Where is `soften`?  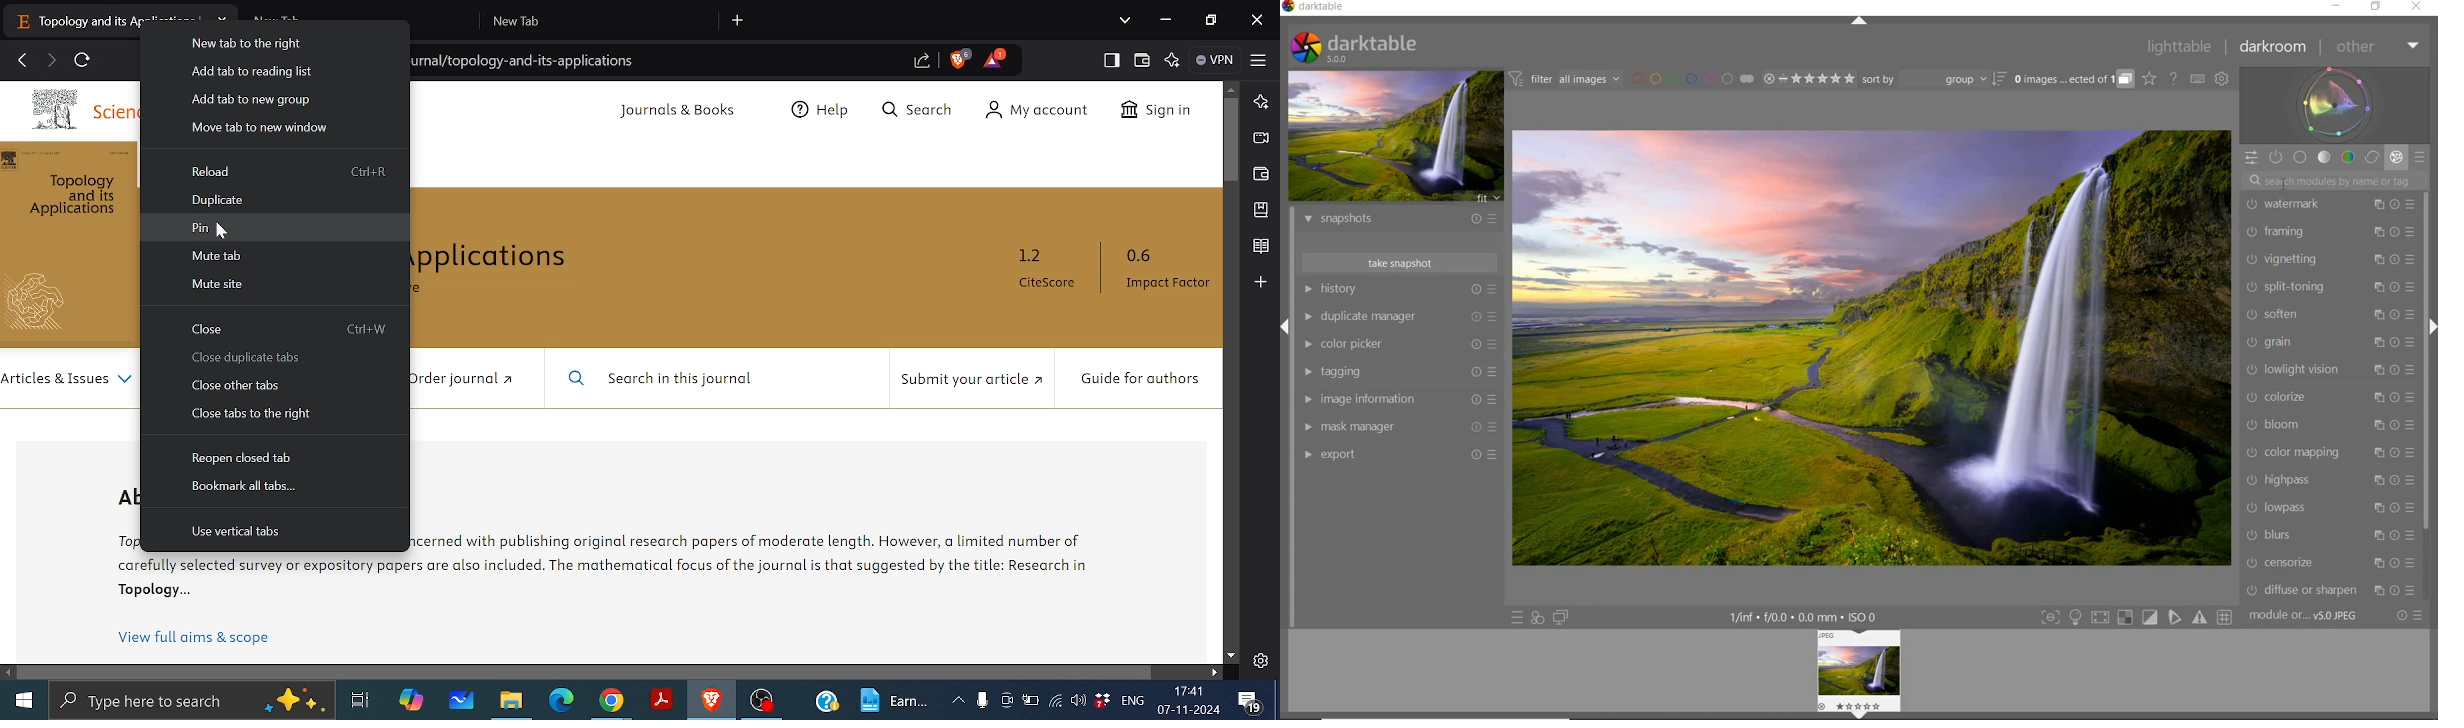
soften is located at coordinates (2331, 314).